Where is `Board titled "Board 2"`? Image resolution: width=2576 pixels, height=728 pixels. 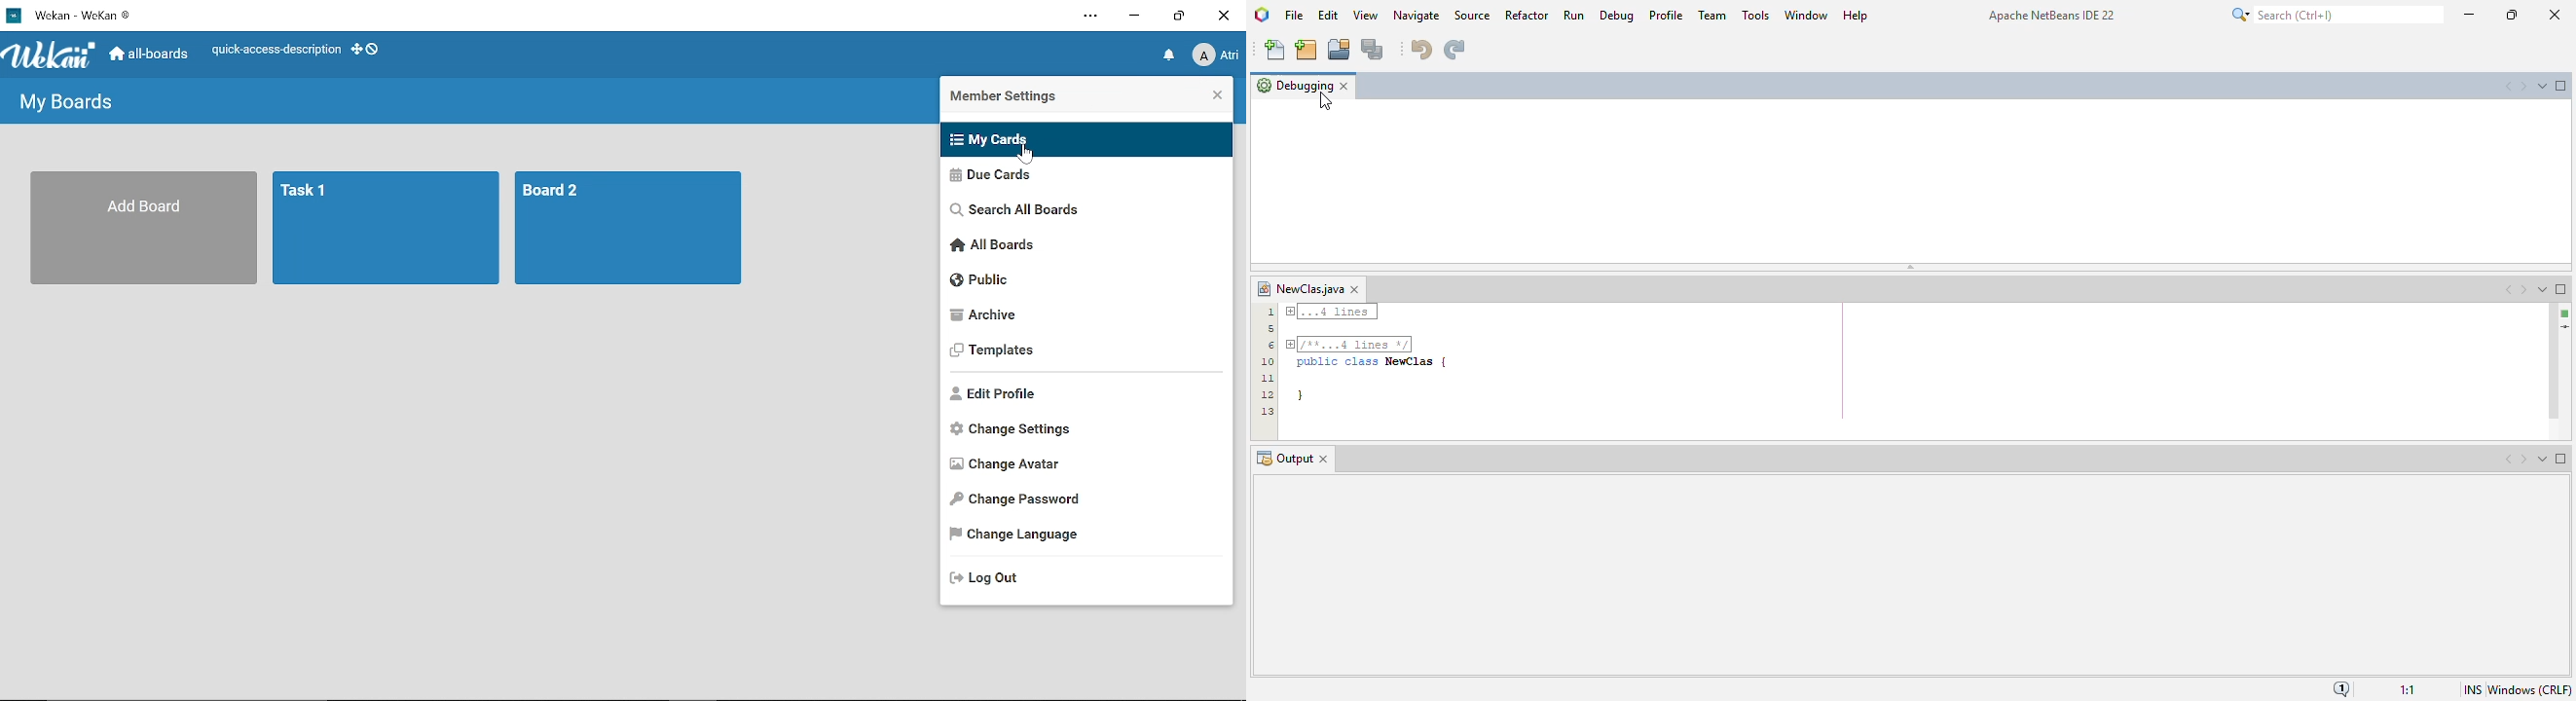
Board titled "Board 2" is located at coordinates (631, 229).